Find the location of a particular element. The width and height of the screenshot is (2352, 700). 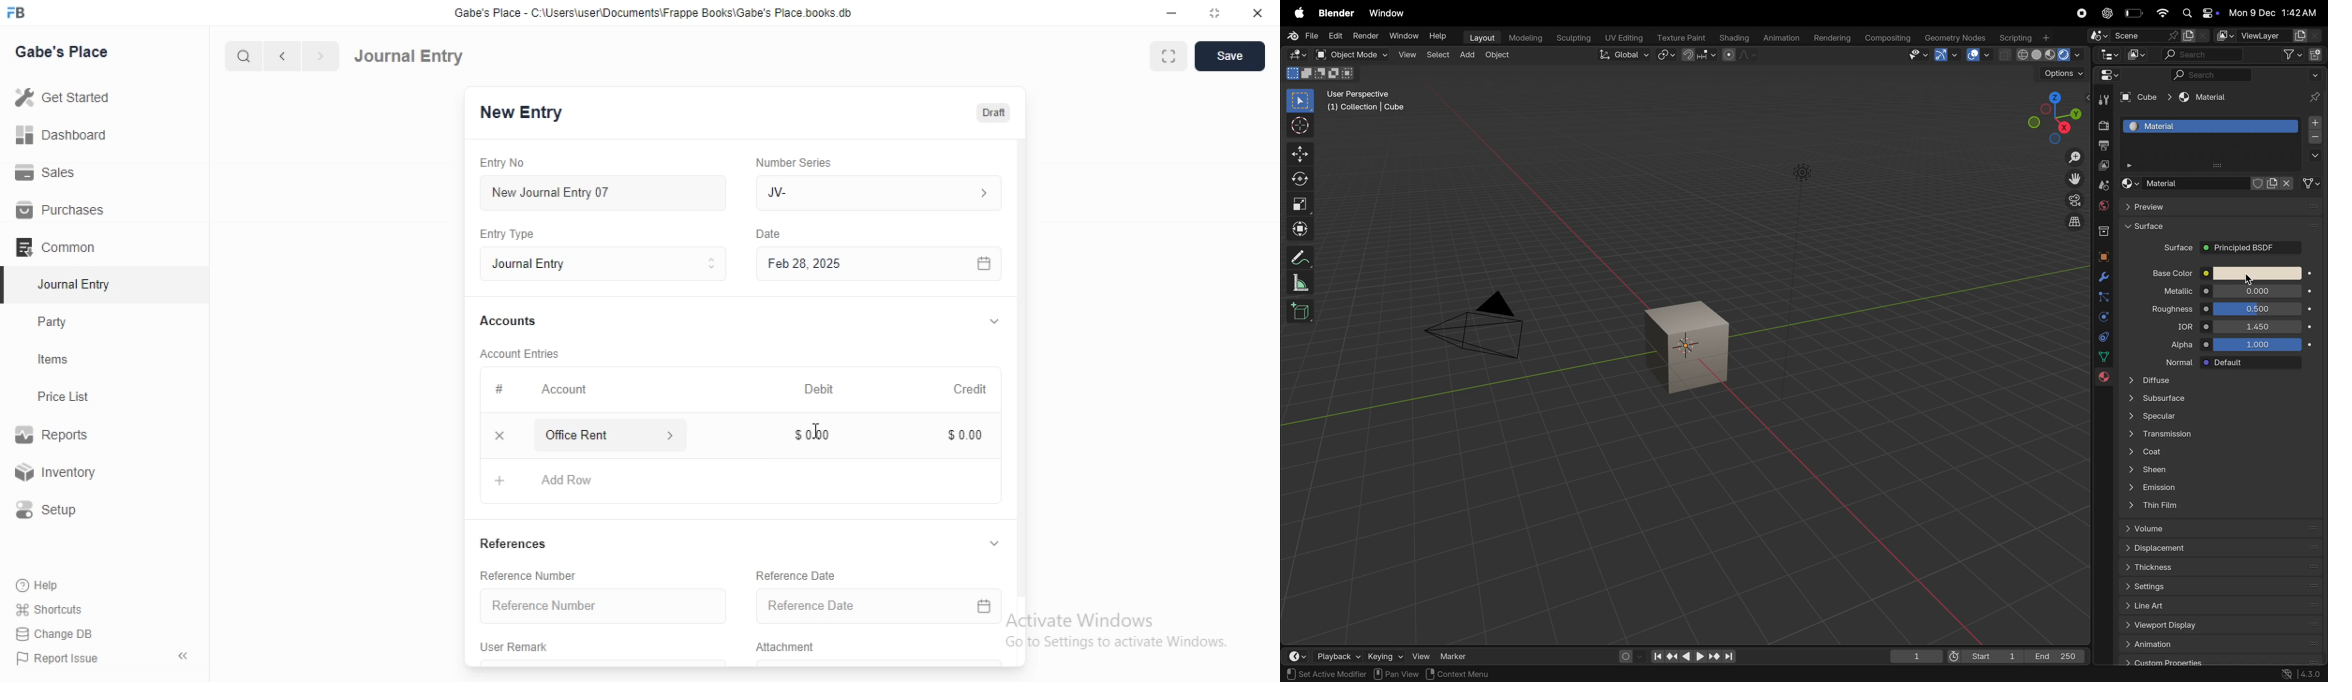

‘Gabe's Place - C\UsersiuserDocuments\Frappe Books\Gabe's Place books db is located at coordinates (653, 12).